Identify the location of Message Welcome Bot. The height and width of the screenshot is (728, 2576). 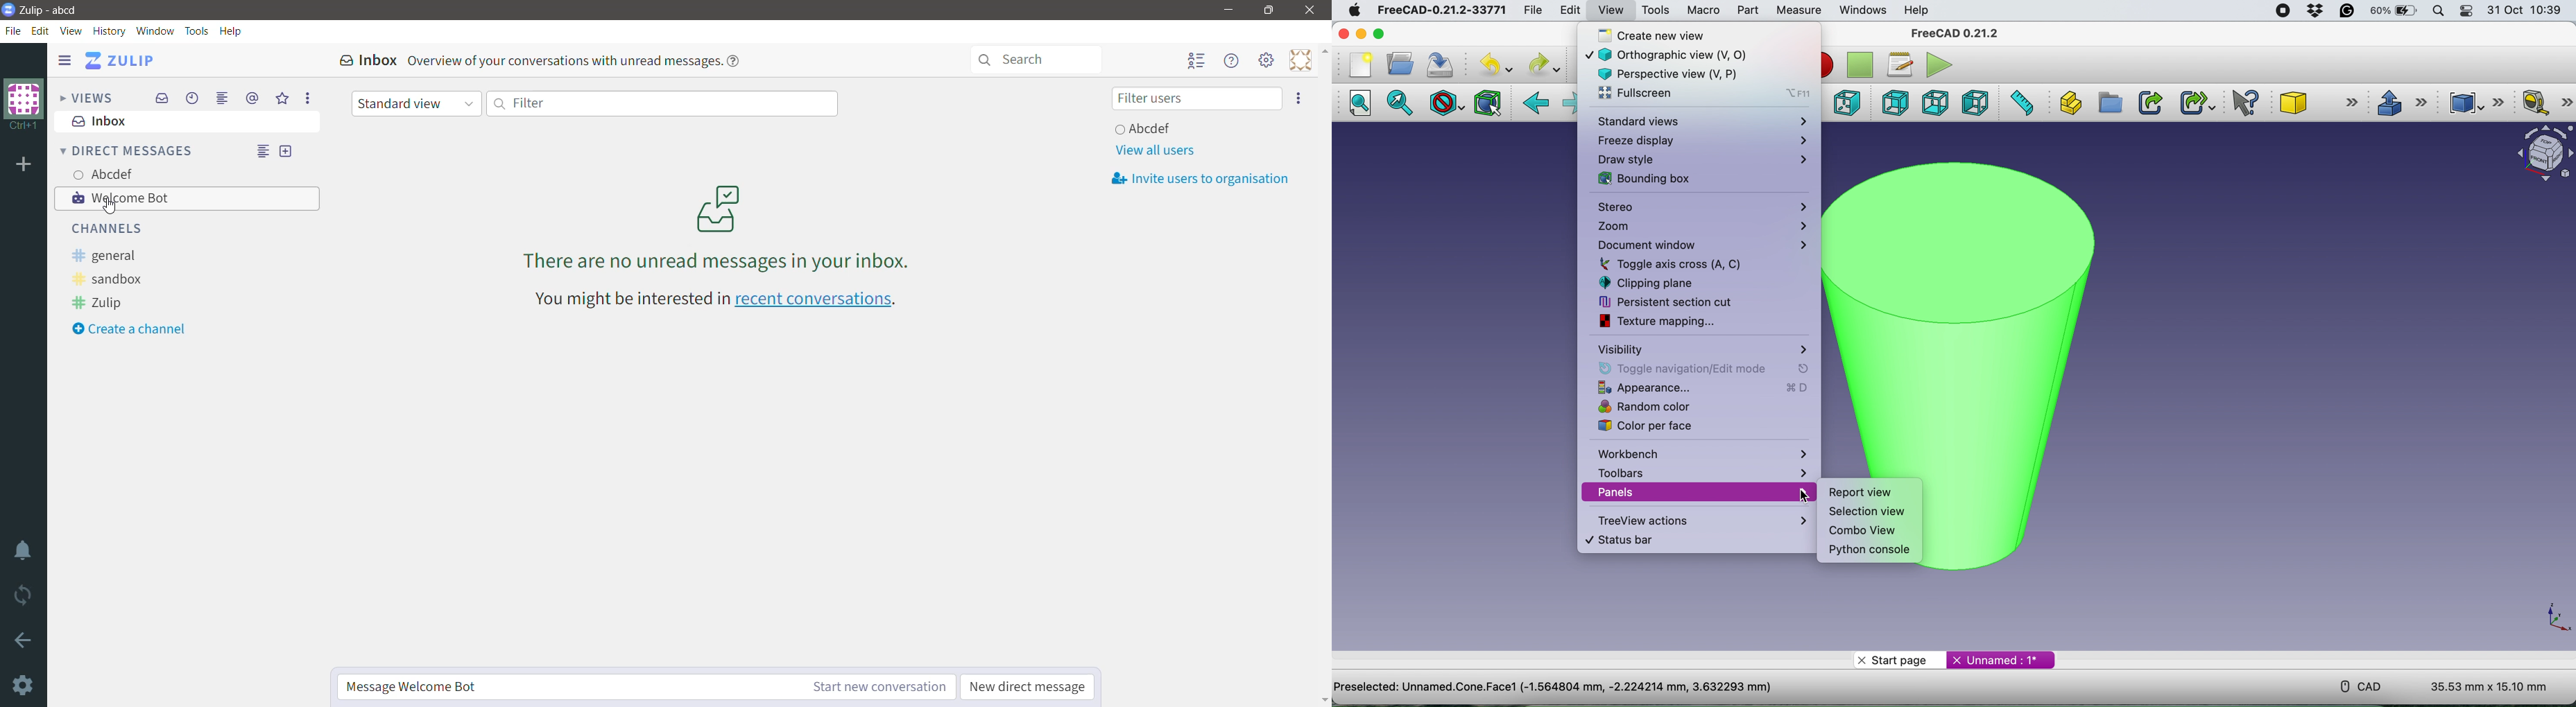
(542, 688).